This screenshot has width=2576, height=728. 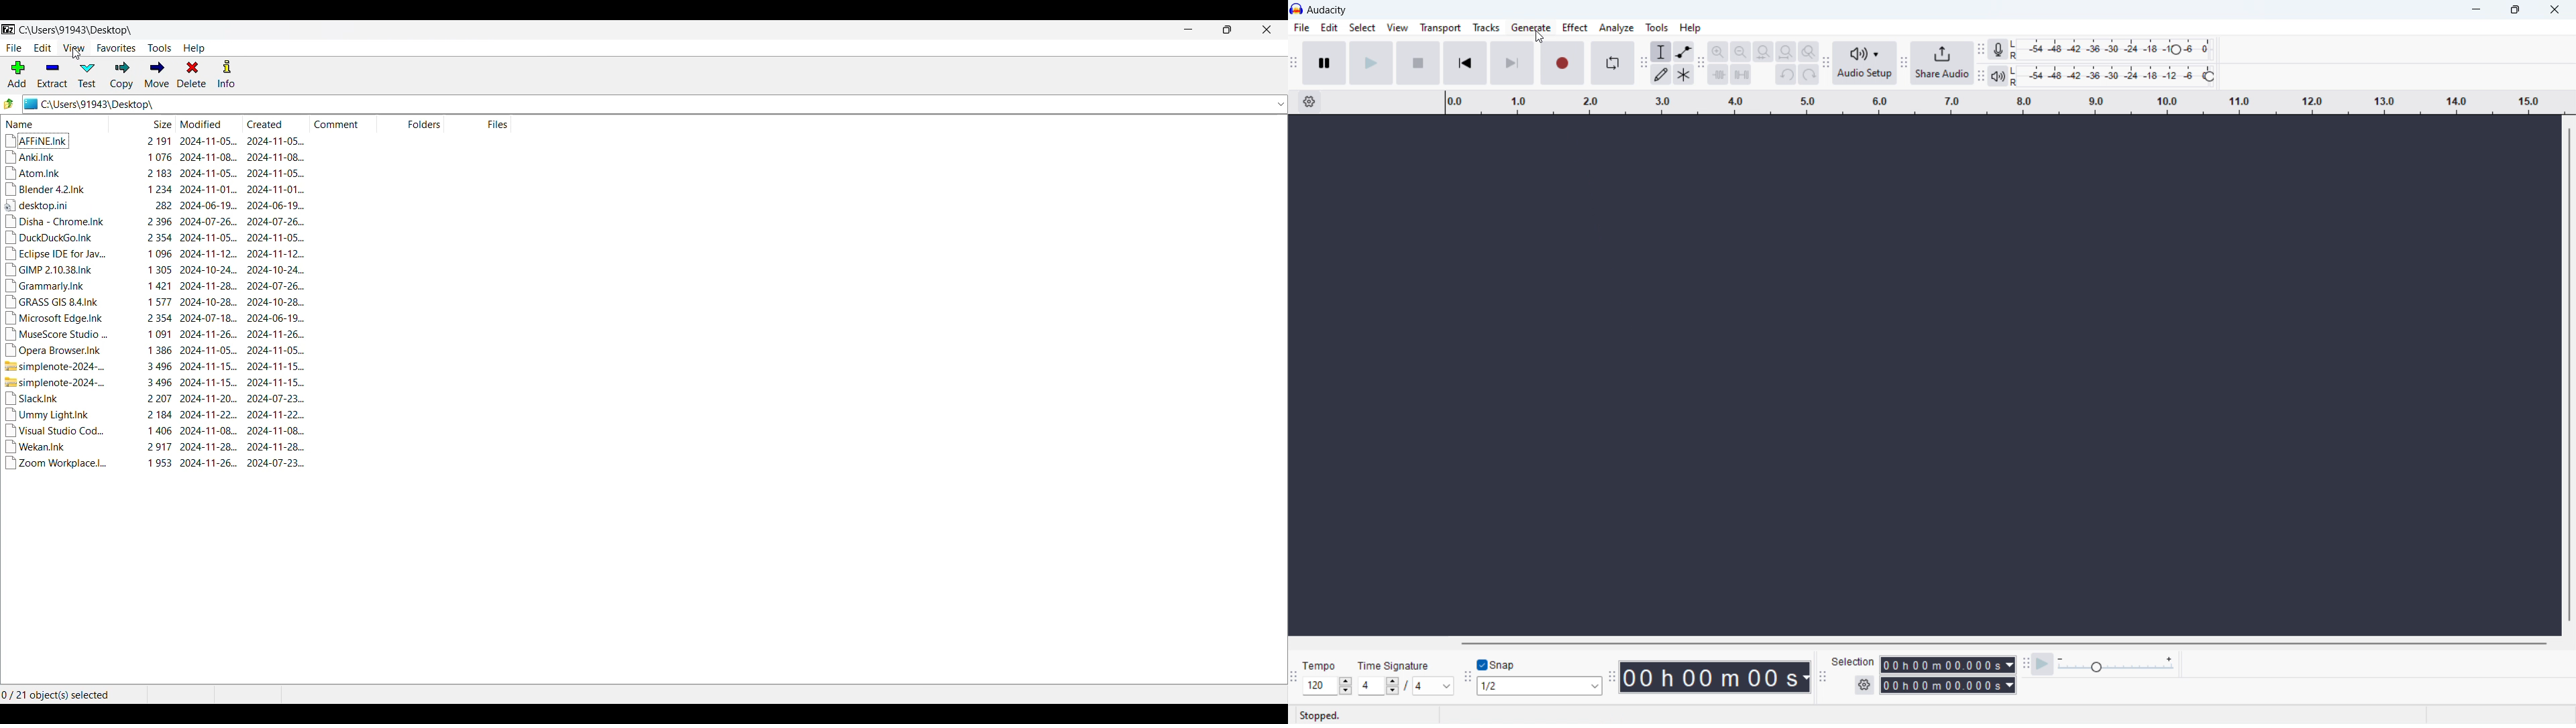 What do you see at coordinates (1362, 27) in the screenshot?
I see `select` at bounding box center [1362, 27].